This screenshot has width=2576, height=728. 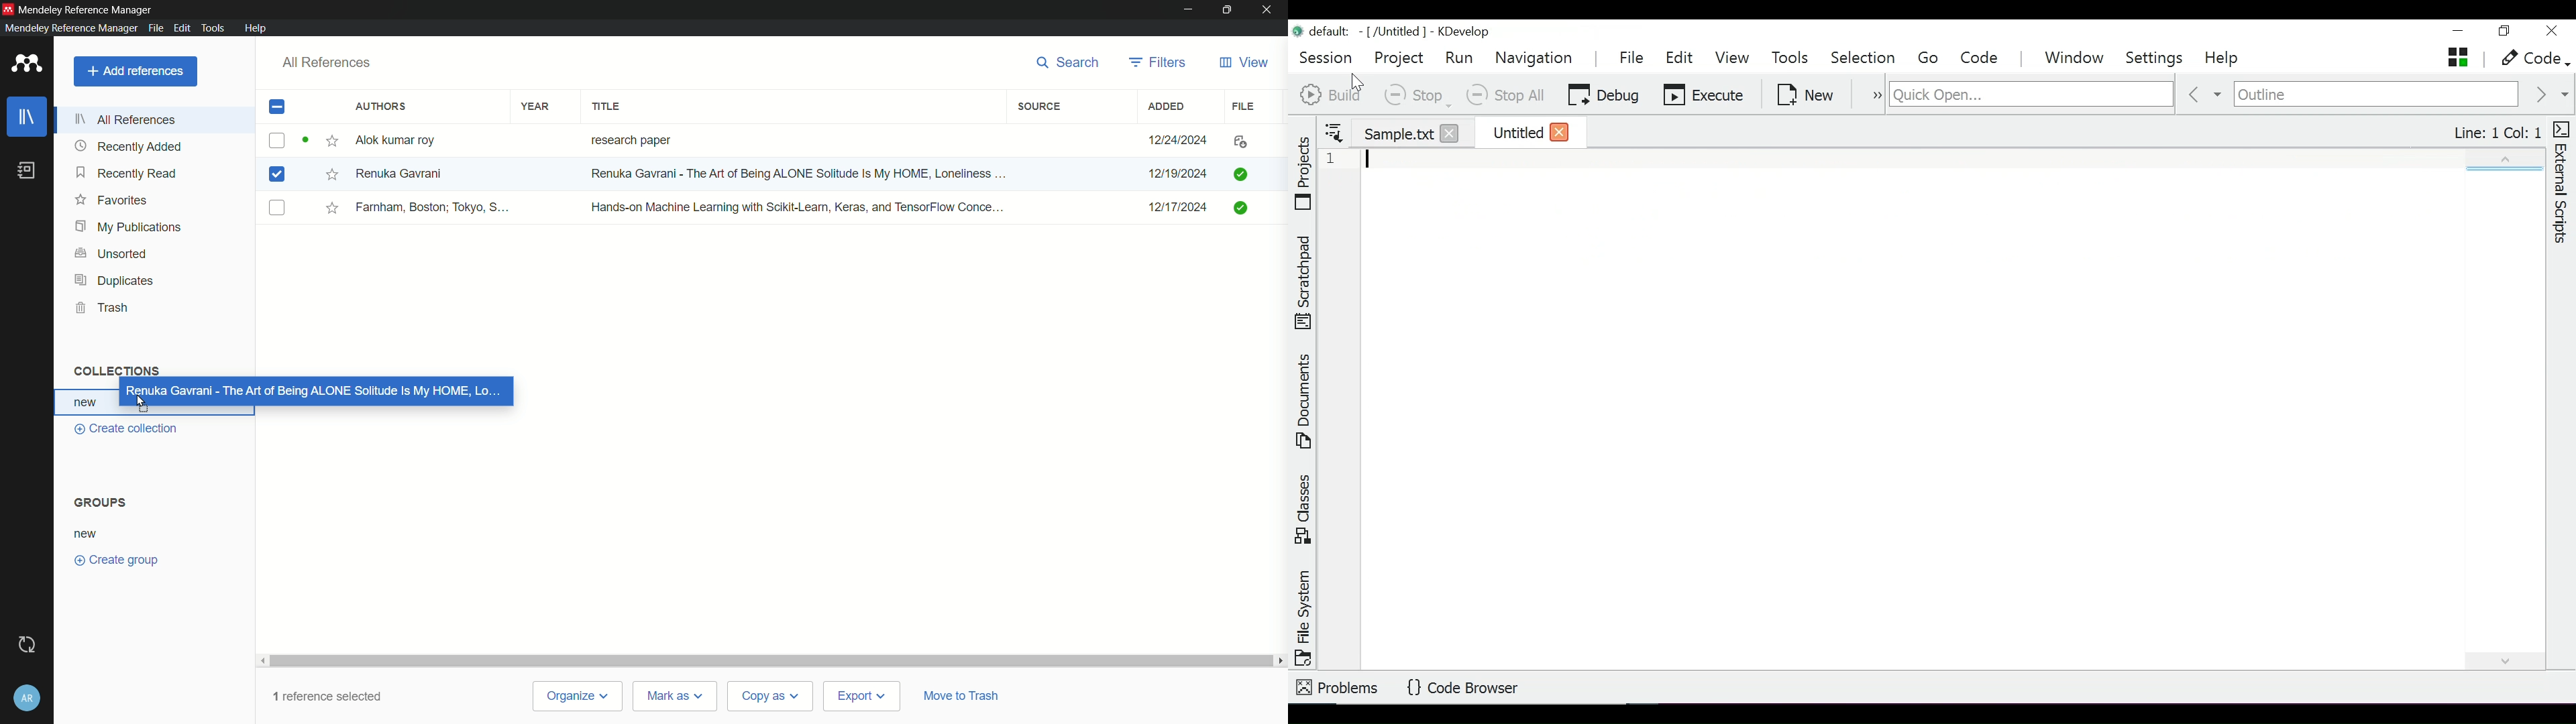 What do you see at coordinates (8, 9) in the screenshot?
I see `app icon` at bounding box center [8, 9].